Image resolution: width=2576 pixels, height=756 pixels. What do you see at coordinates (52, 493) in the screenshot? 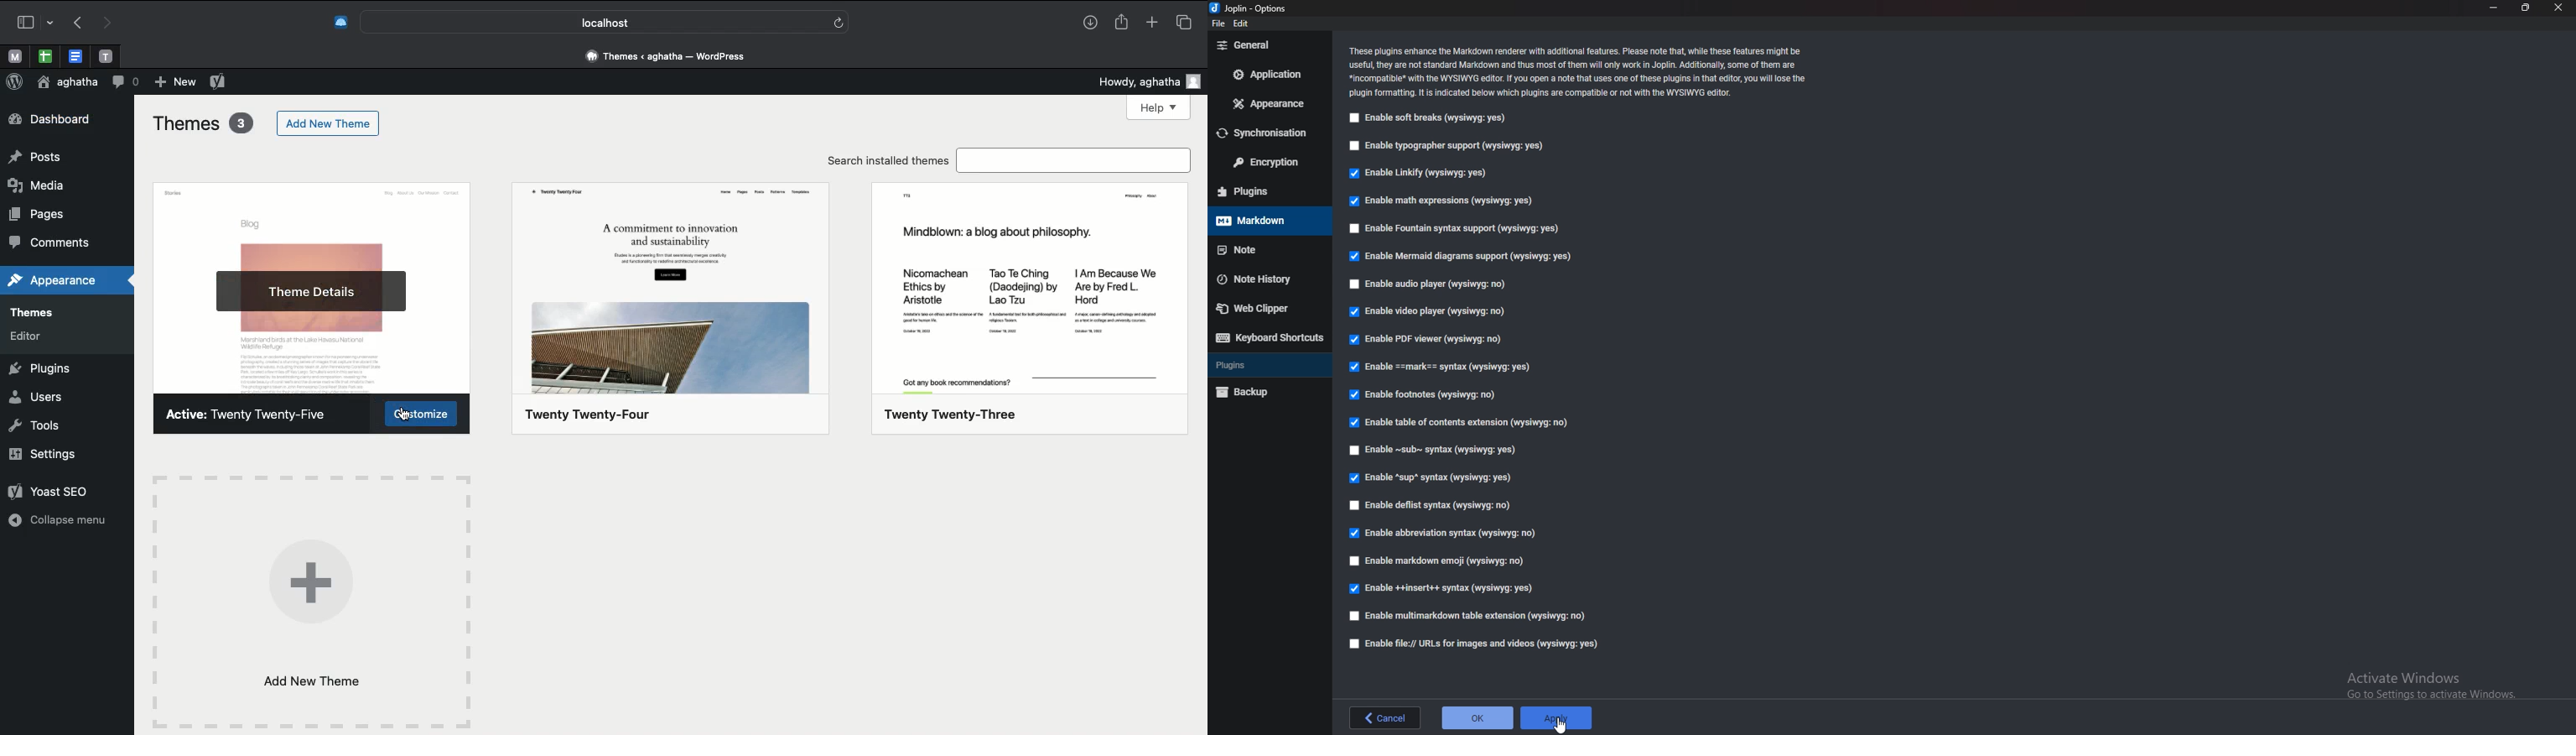
I see `Yoast SEO` at bounding box center [52, 493].